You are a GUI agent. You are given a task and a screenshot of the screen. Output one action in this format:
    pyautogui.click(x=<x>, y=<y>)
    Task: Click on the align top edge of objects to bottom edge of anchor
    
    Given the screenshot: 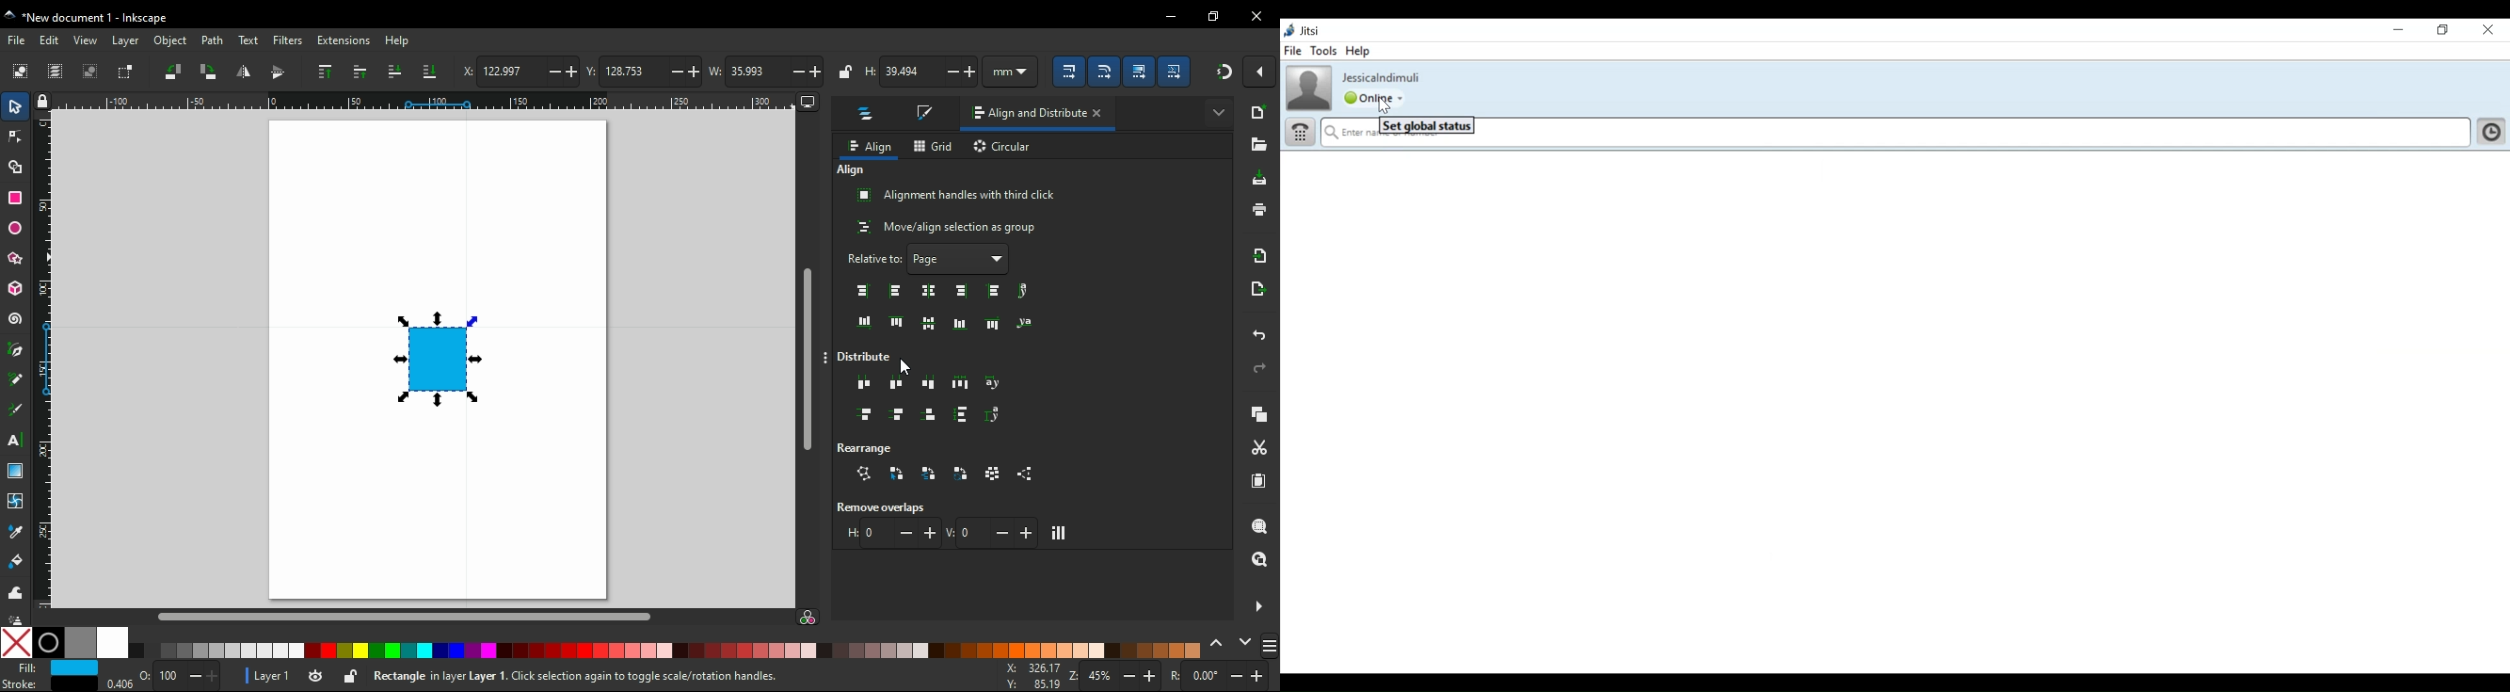 What is the action you would take?
    pyautogui.click(x=994, y=323)
    